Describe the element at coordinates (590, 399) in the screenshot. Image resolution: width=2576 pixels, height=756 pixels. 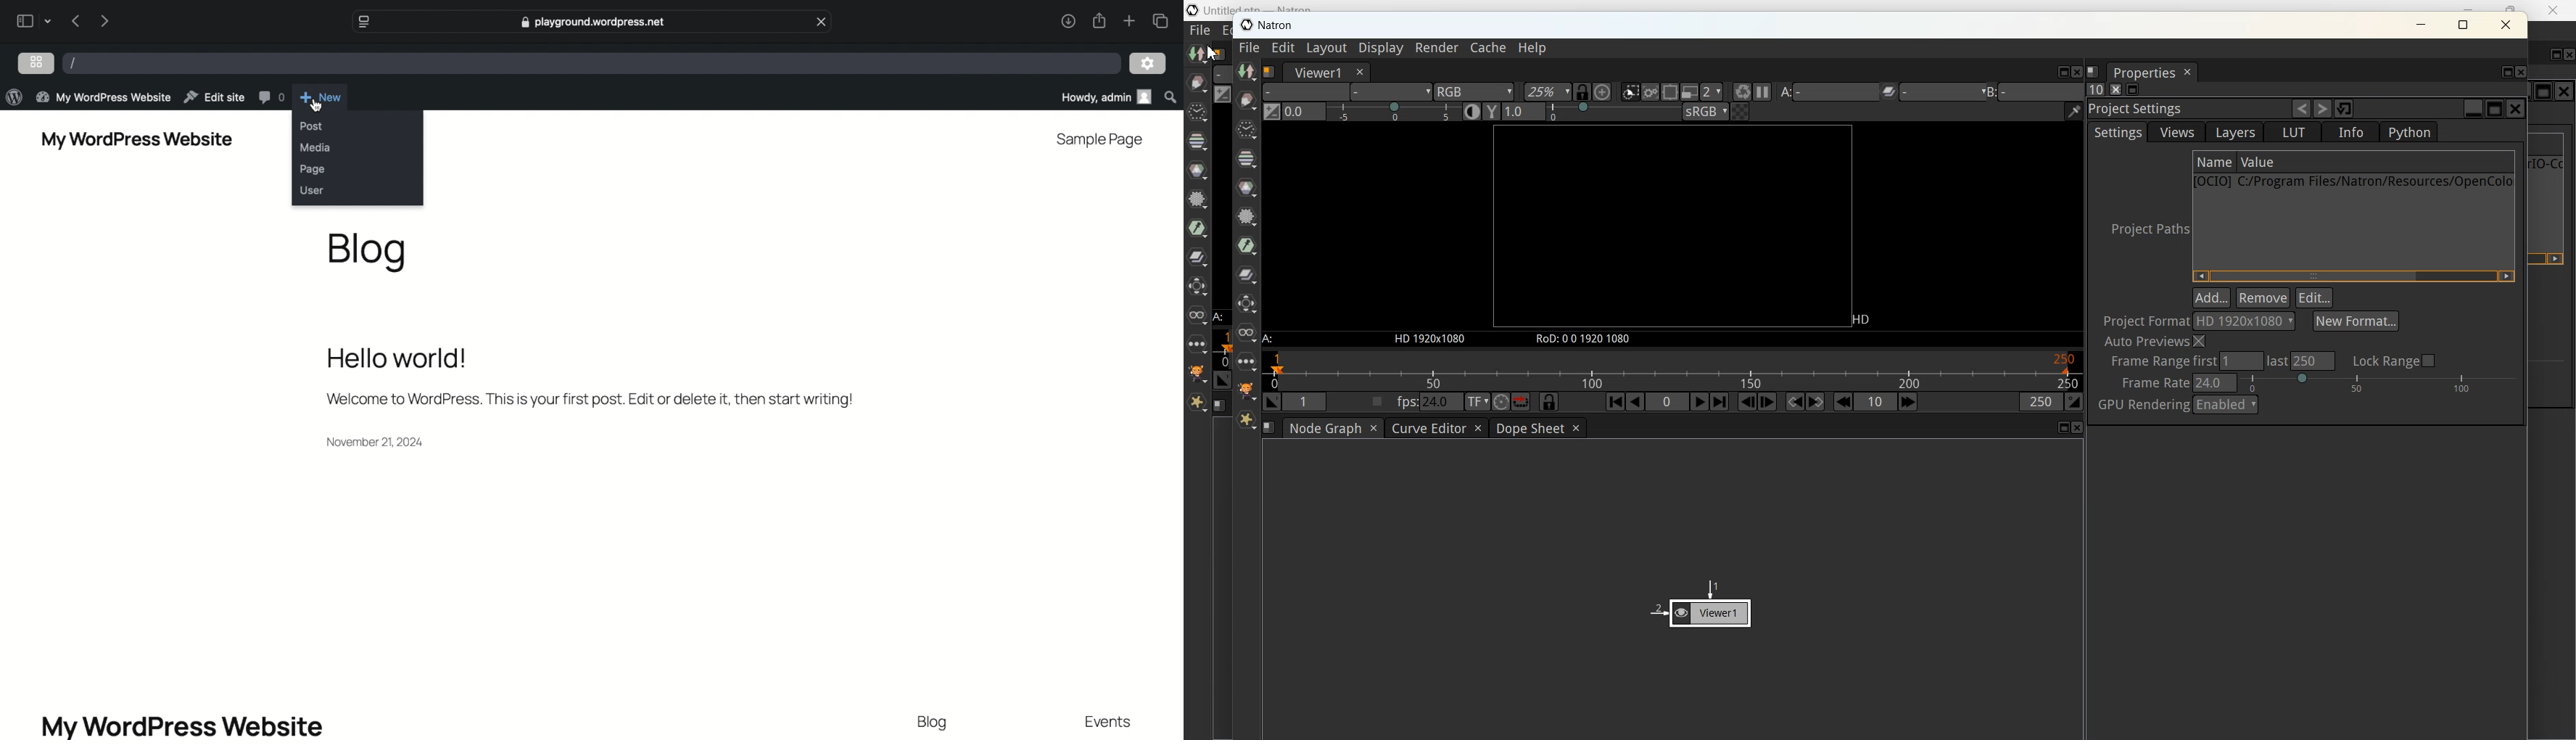
I see `welcome message` at that location.